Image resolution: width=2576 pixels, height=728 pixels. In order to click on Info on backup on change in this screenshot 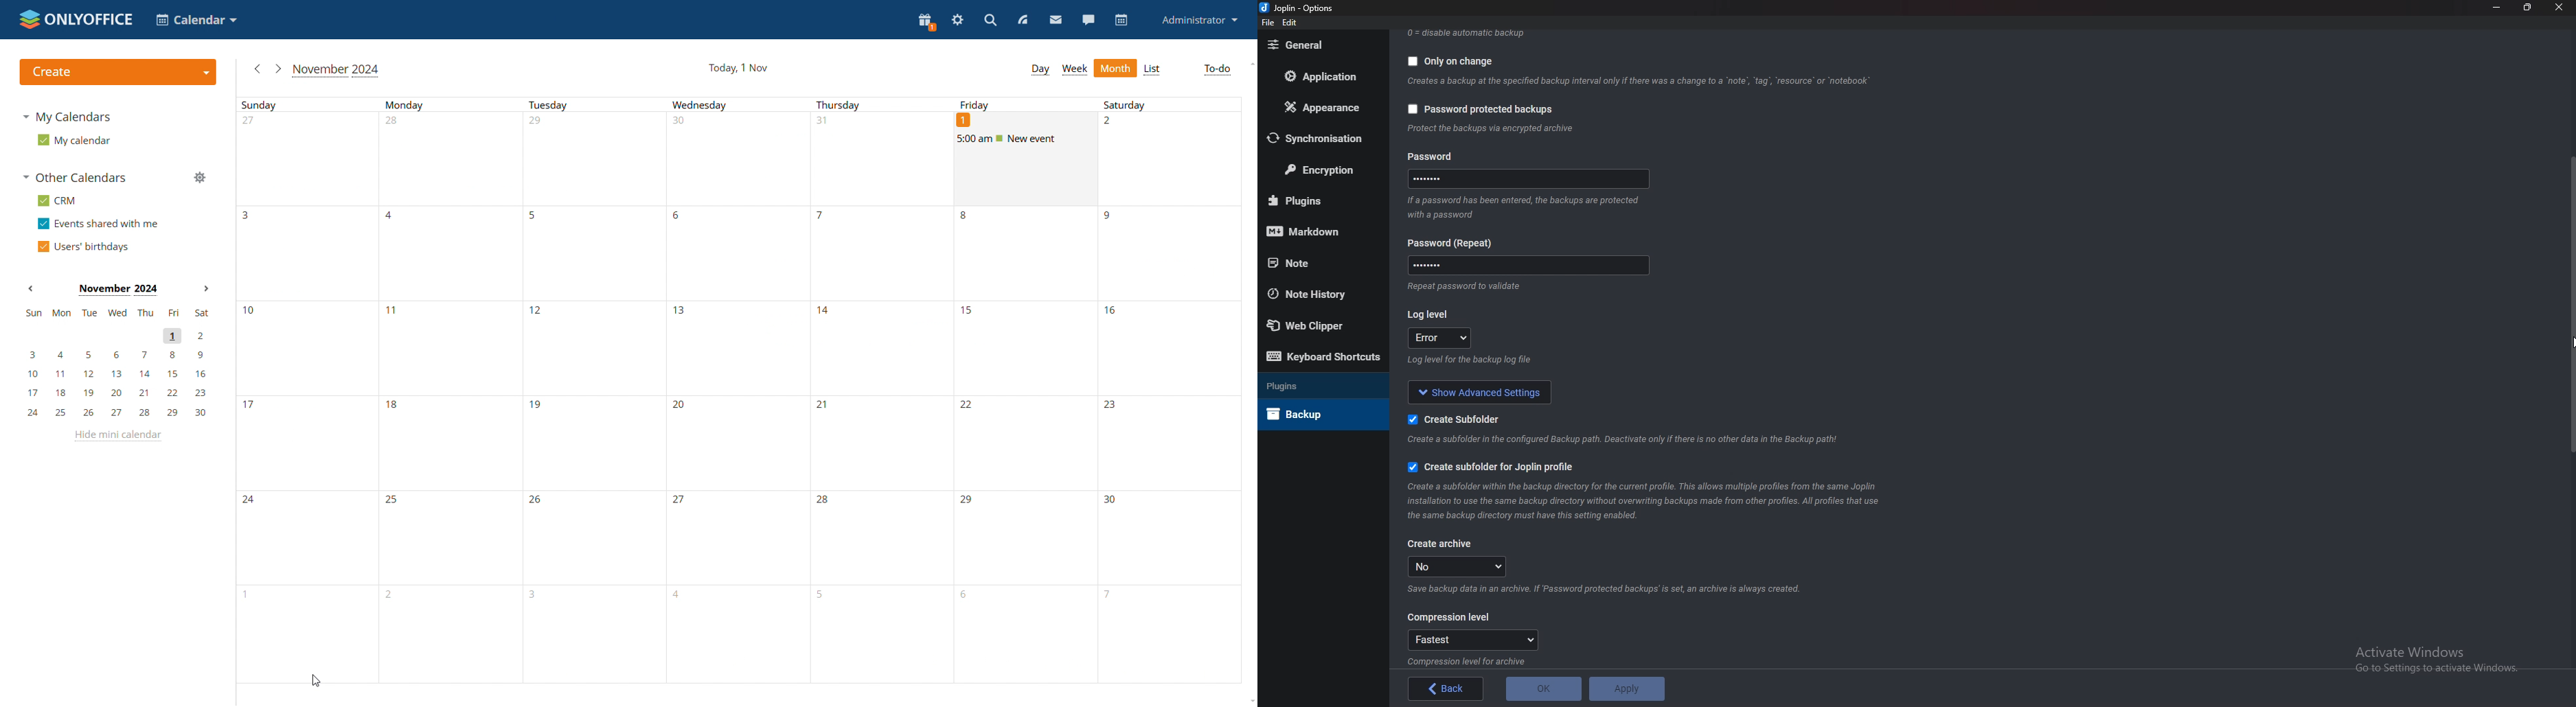, I will do `click(1637, 82)`.